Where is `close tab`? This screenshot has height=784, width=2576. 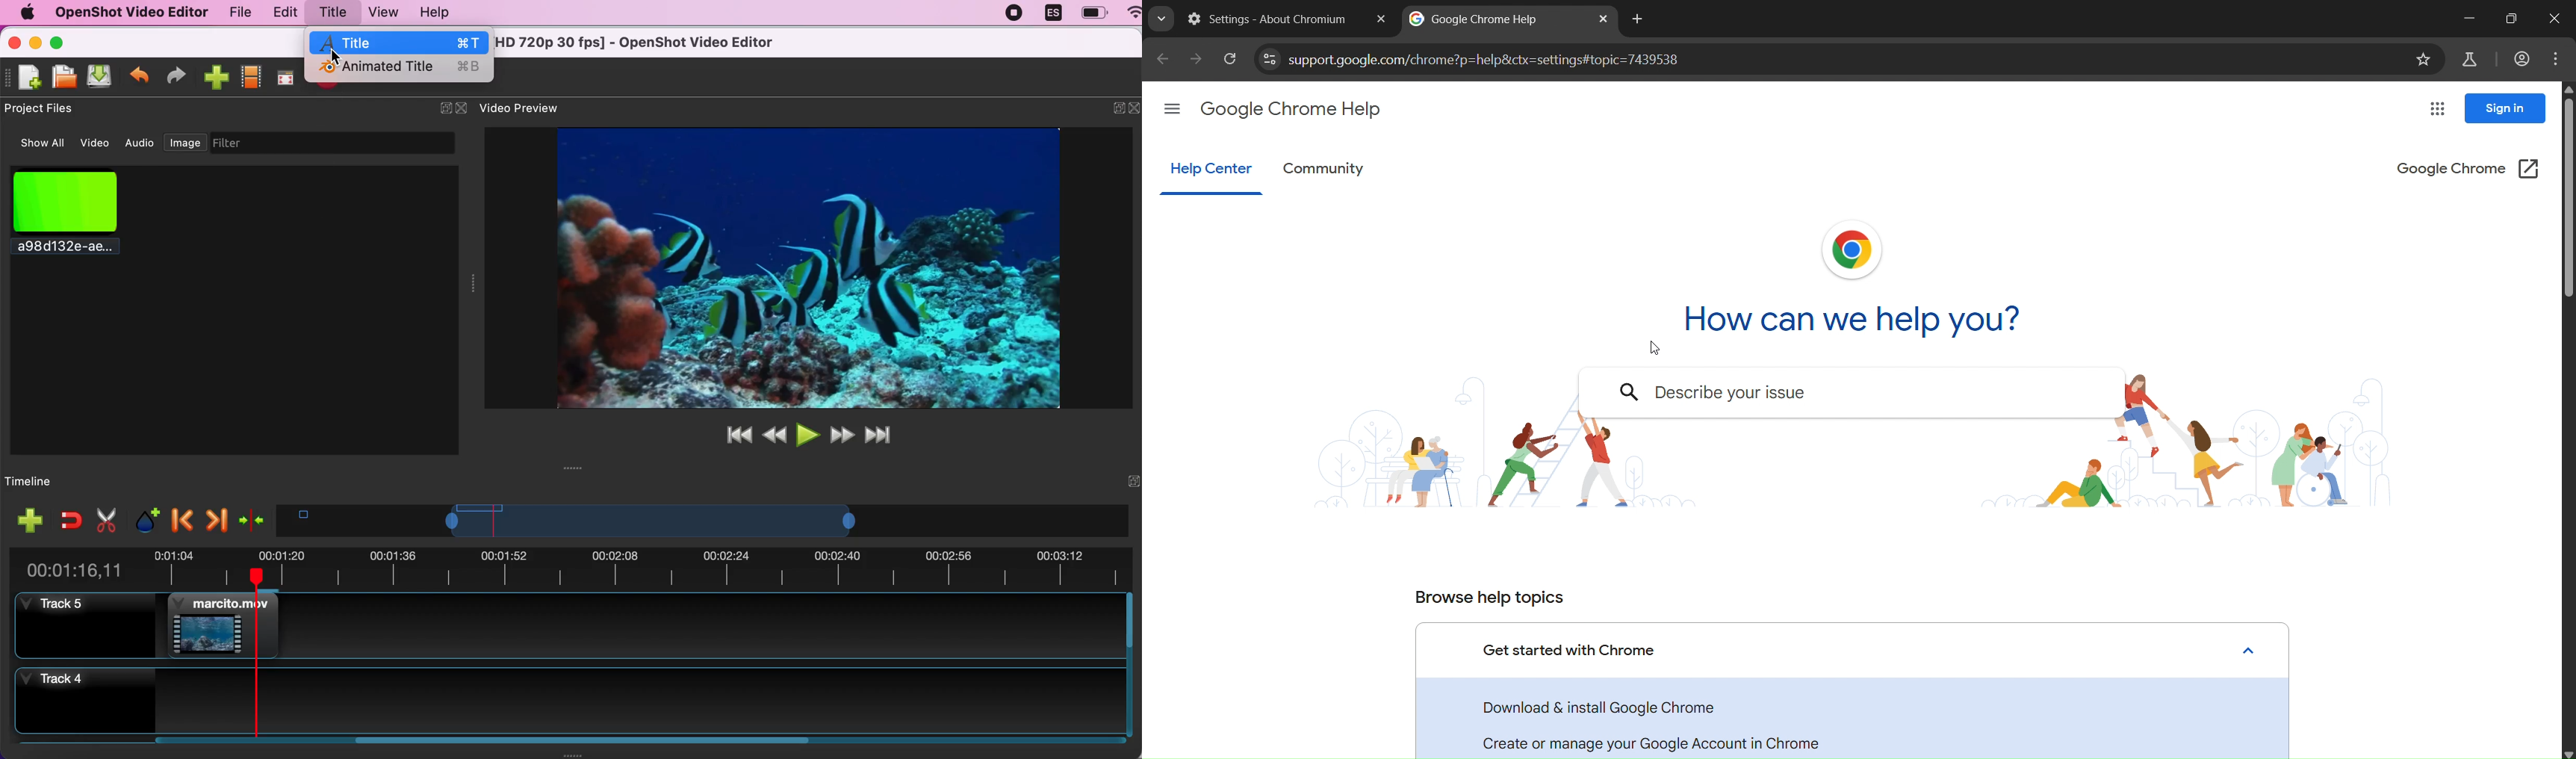 close tab is located at coordinates (1605, 19).